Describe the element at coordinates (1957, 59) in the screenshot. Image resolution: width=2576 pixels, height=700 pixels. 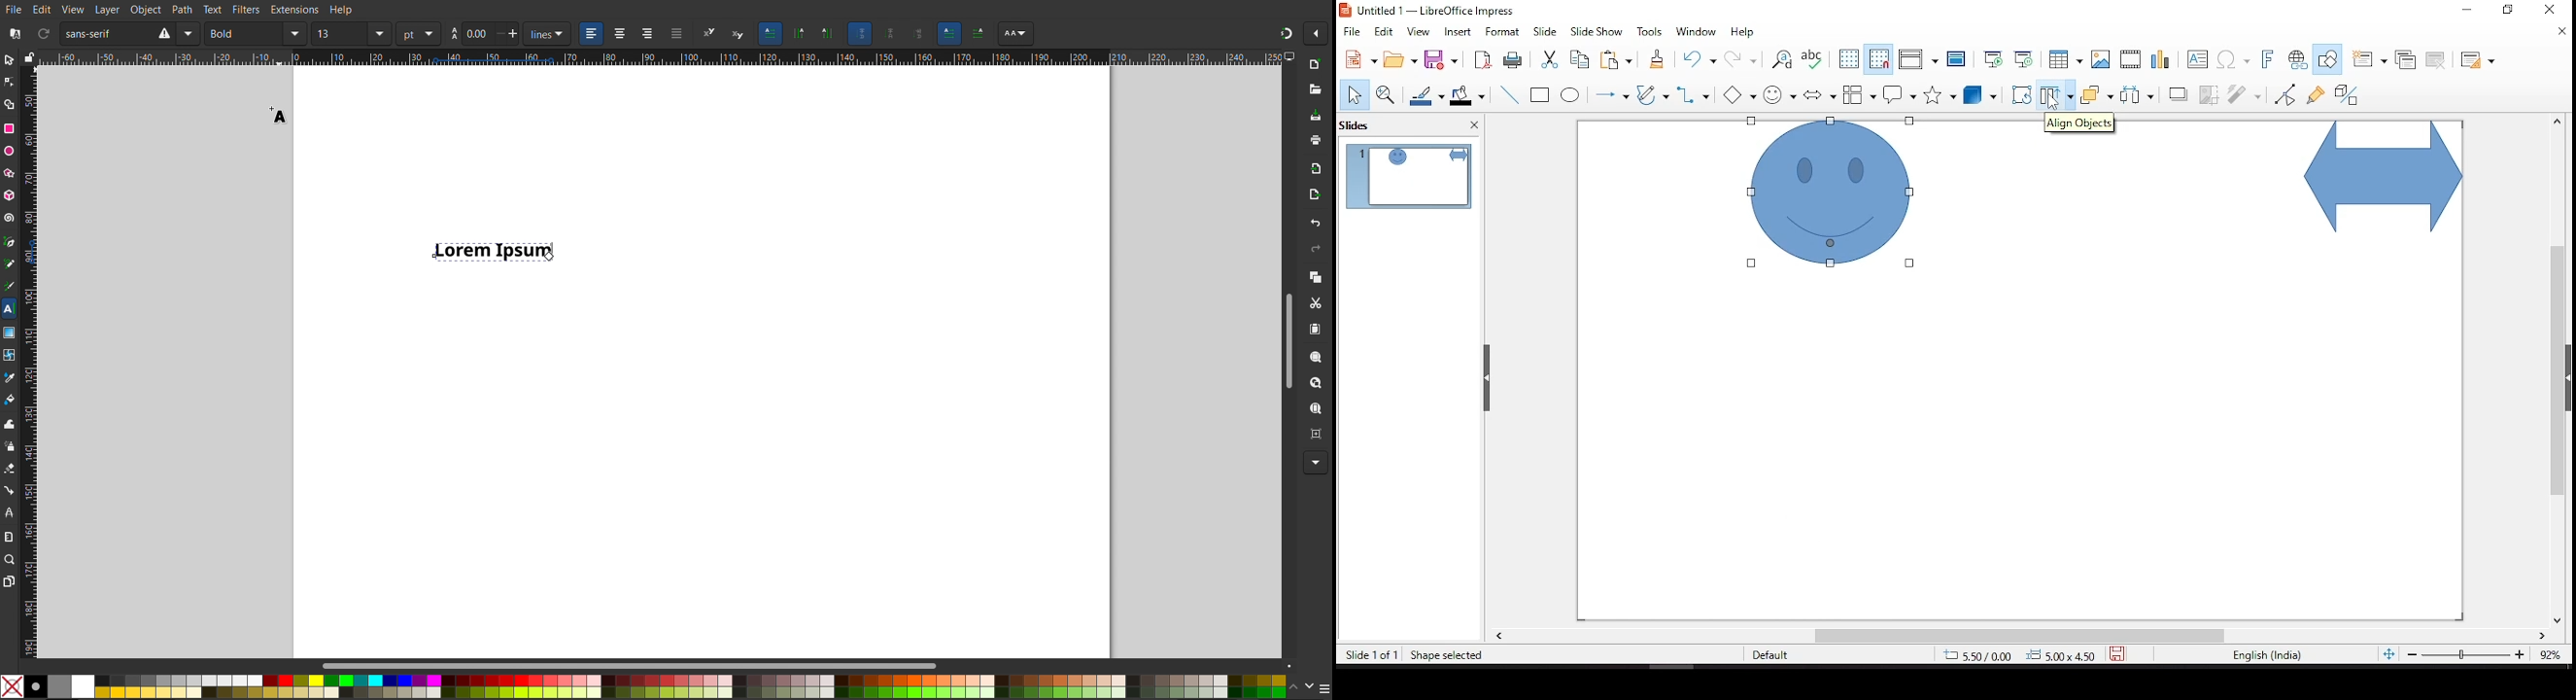
I see `master slide` at that location.